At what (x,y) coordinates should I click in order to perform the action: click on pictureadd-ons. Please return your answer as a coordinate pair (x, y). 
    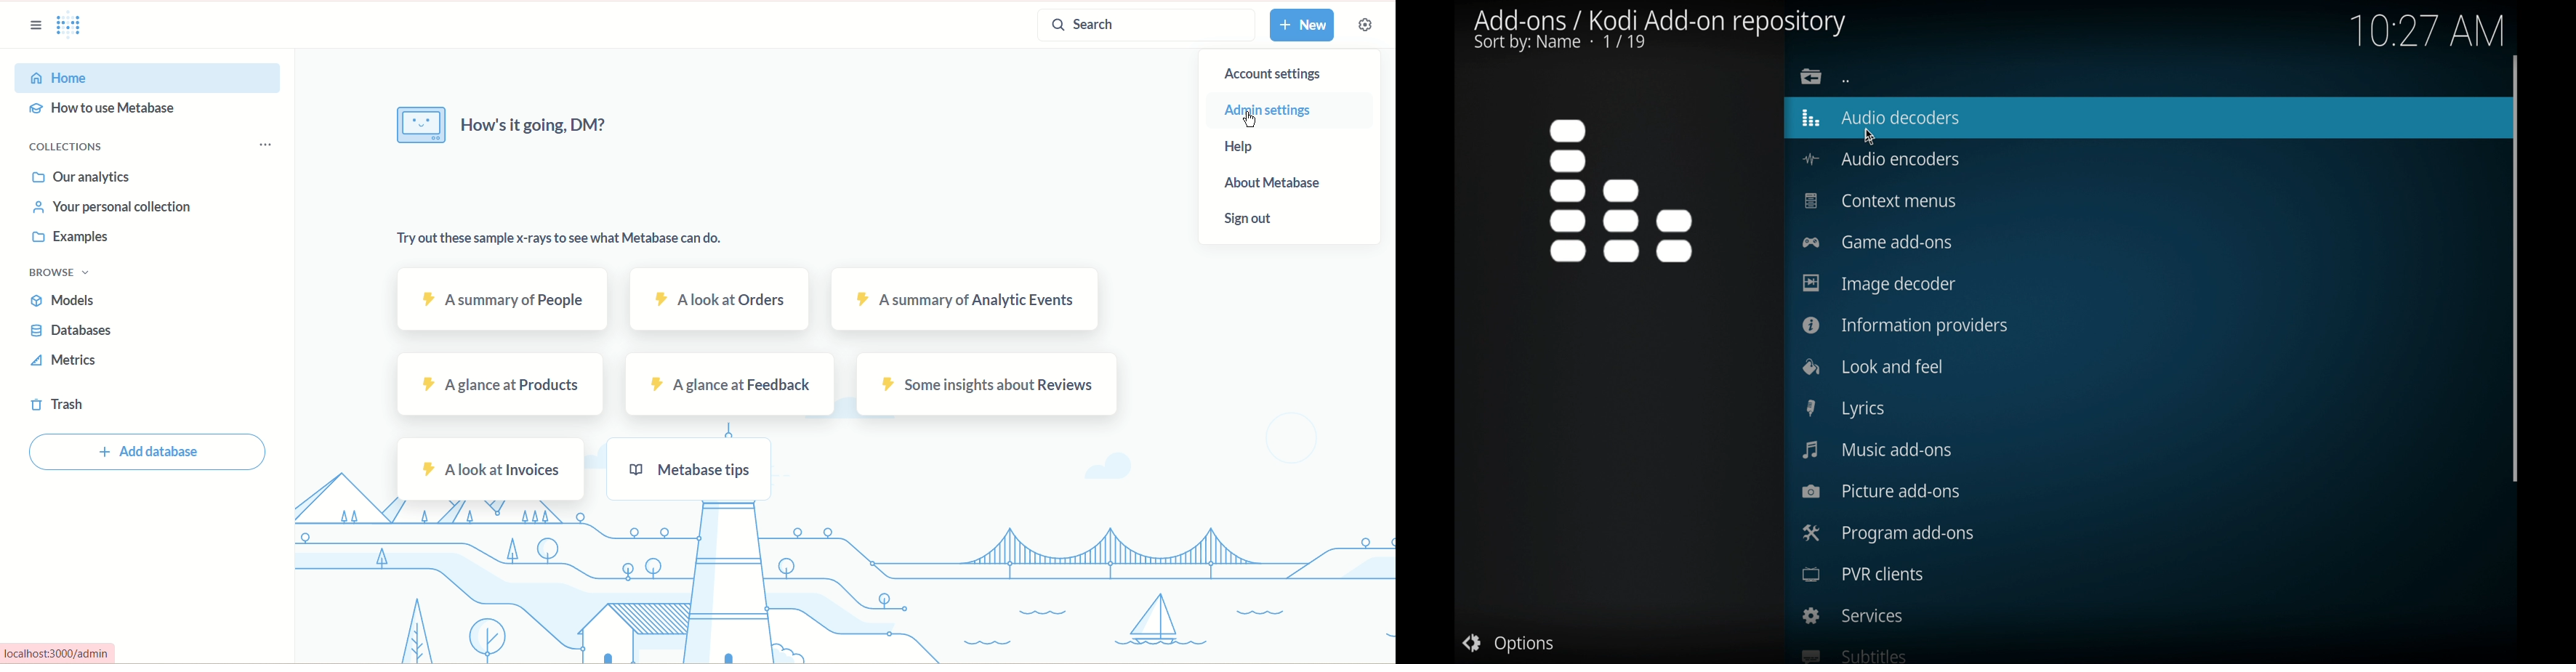
    Looking at the image, I should click on (1882, 491).